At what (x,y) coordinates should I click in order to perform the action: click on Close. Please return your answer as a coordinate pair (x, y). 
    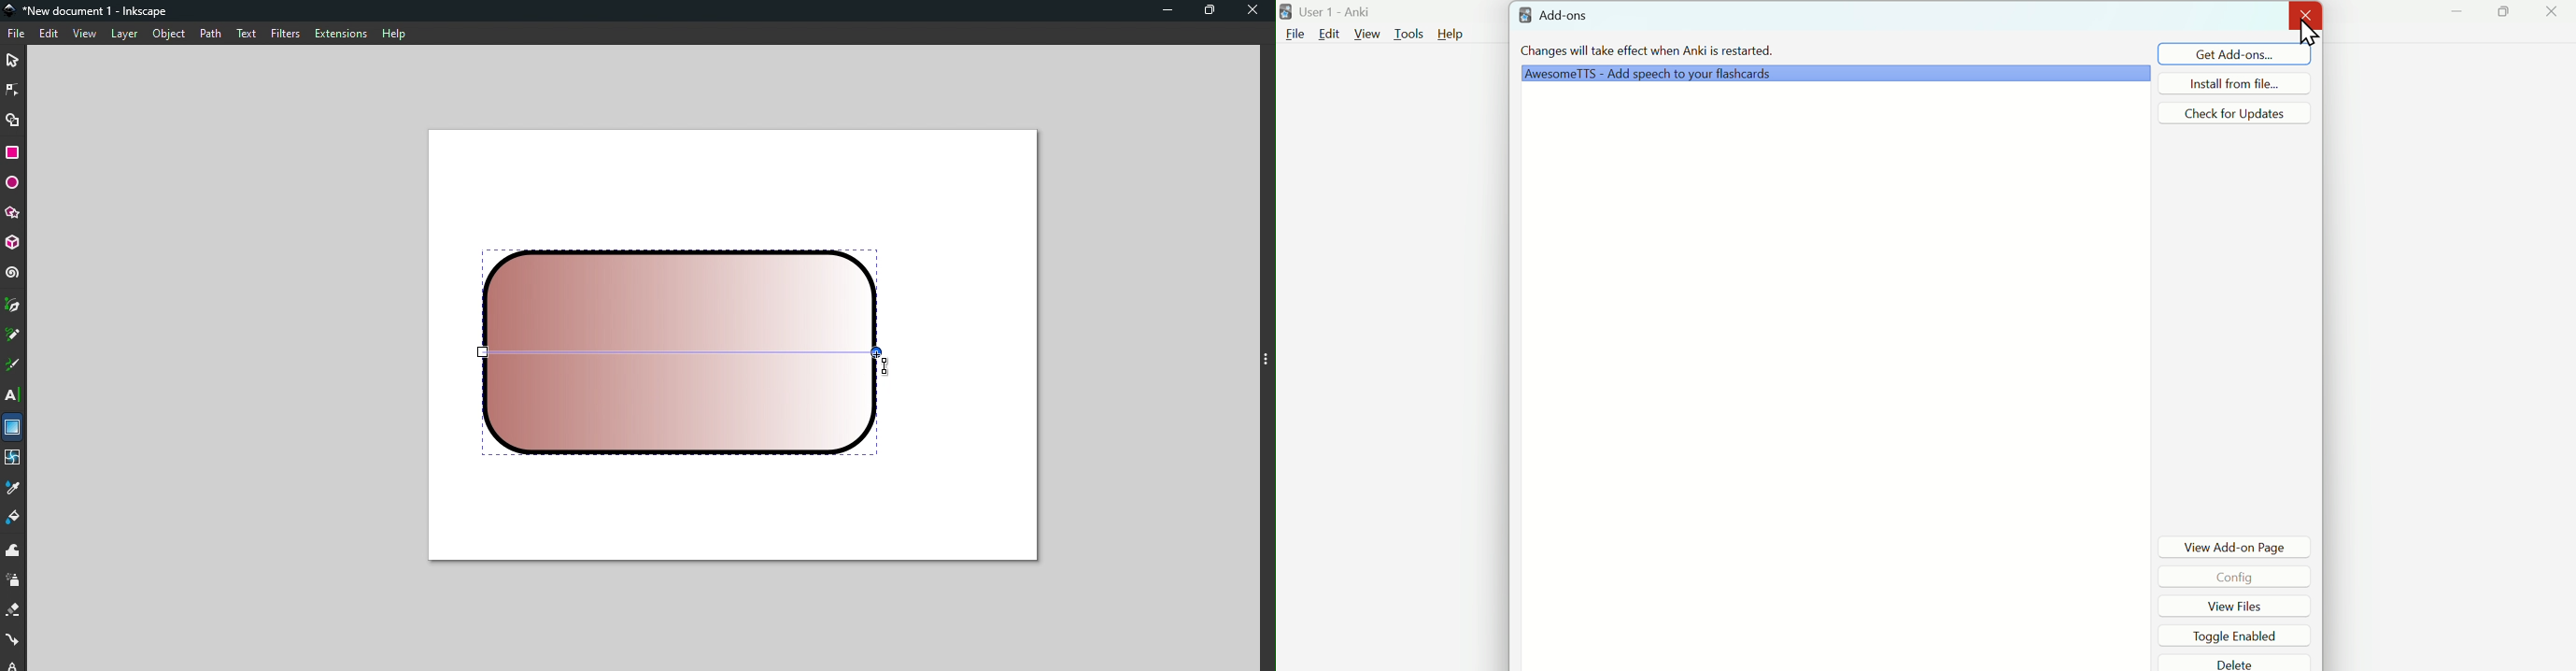
    Looking at the image, I should click on (2305, 14).